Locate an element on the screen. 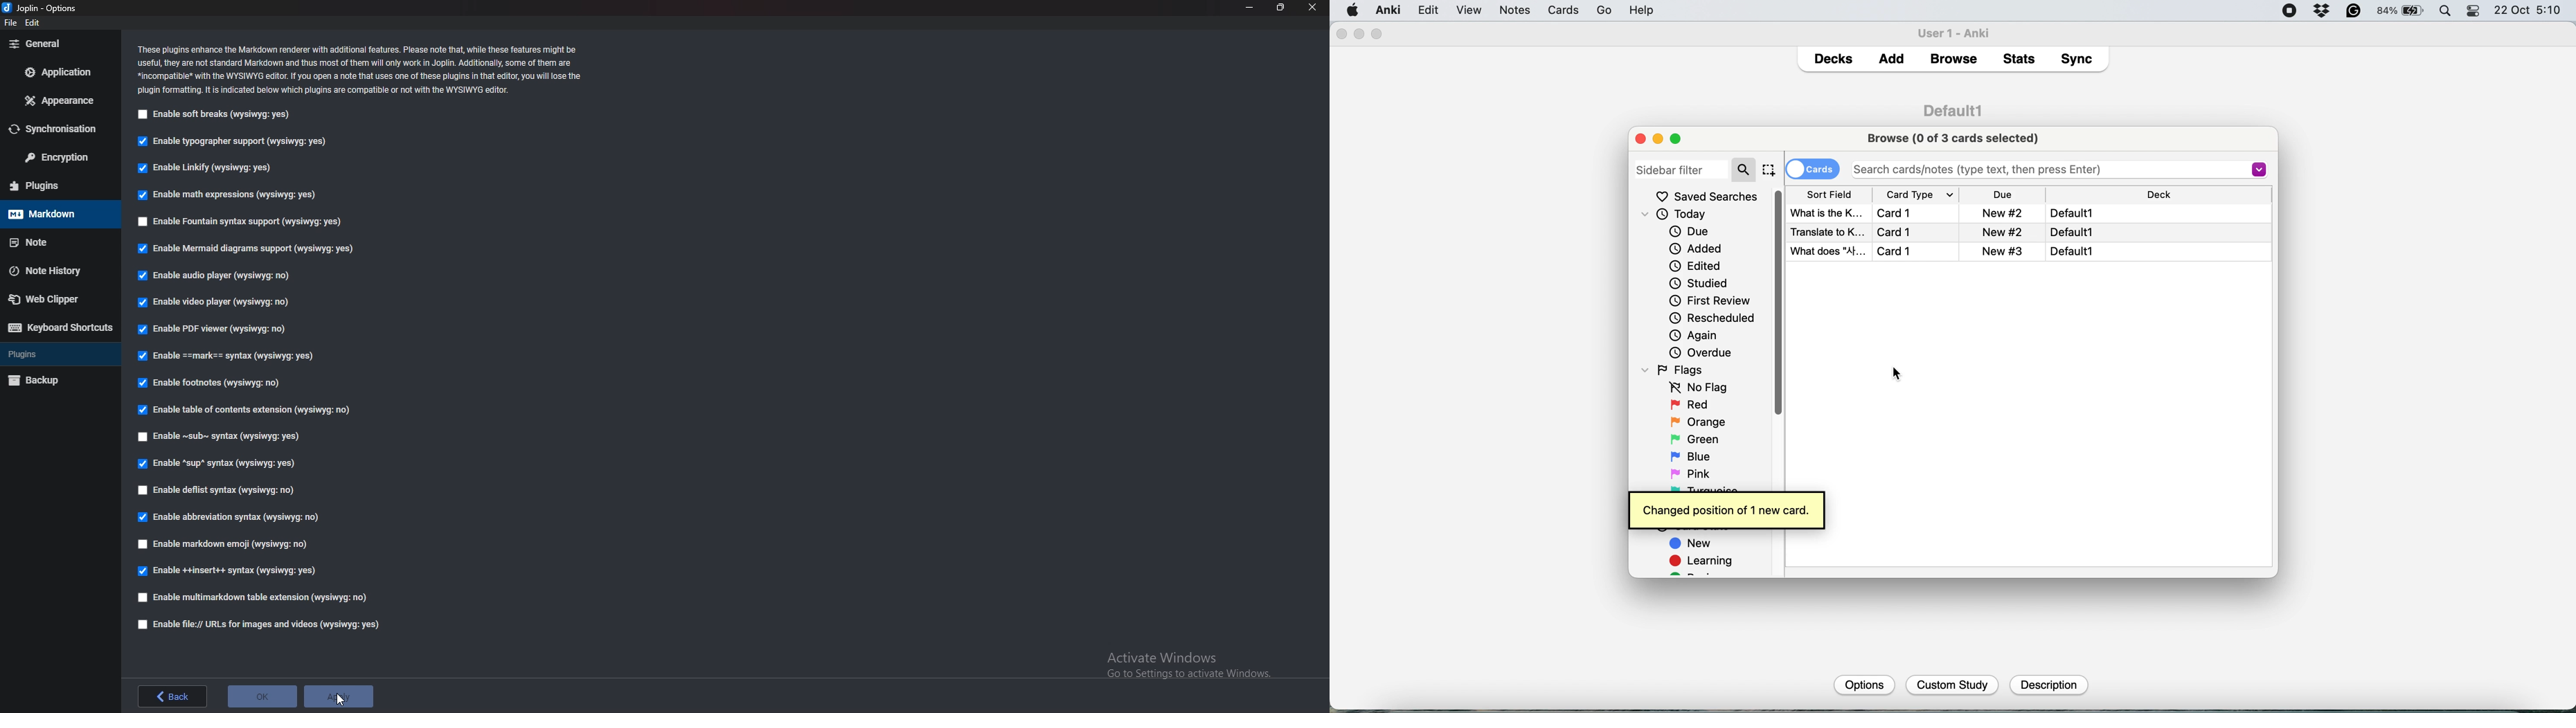 Image resolution: width=2576 pixels, height=728 pixels. enable fountain syntax support is located at coordinates (245, 222).